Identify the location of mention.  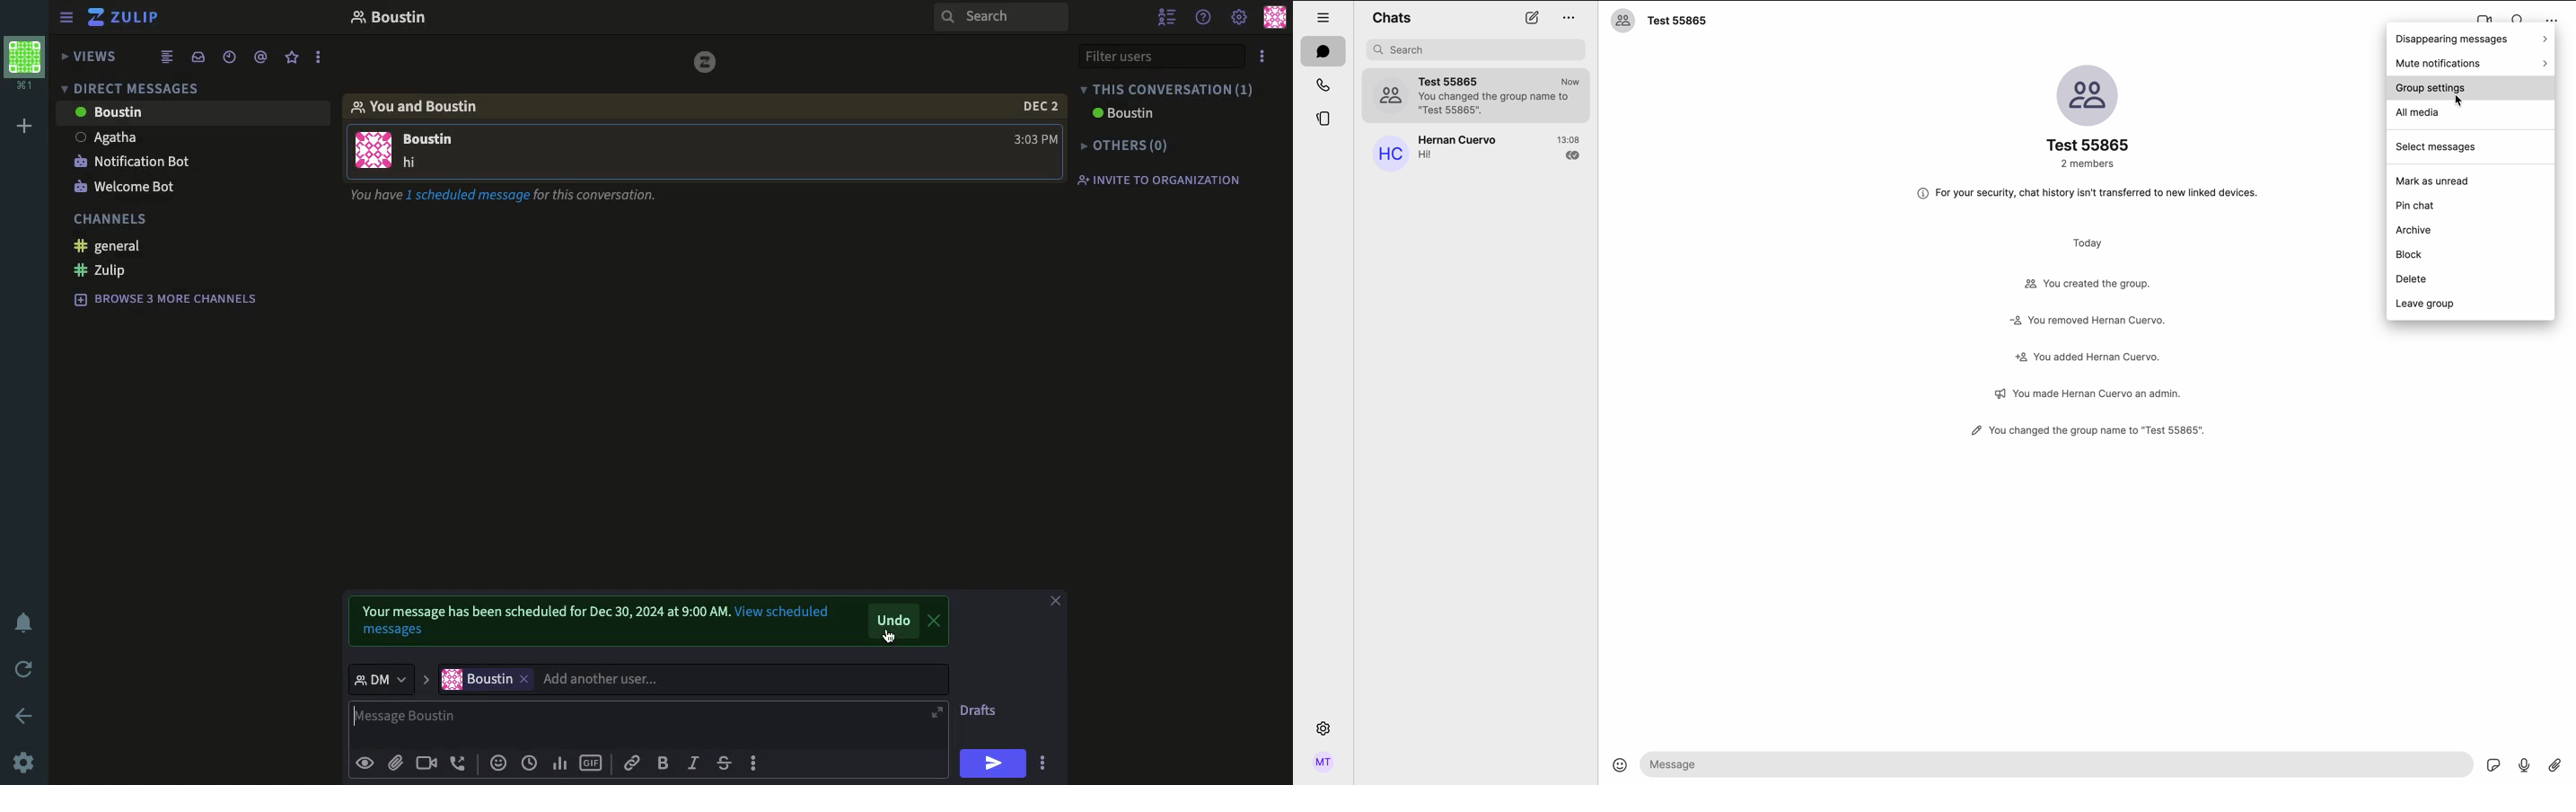
(262, 57).